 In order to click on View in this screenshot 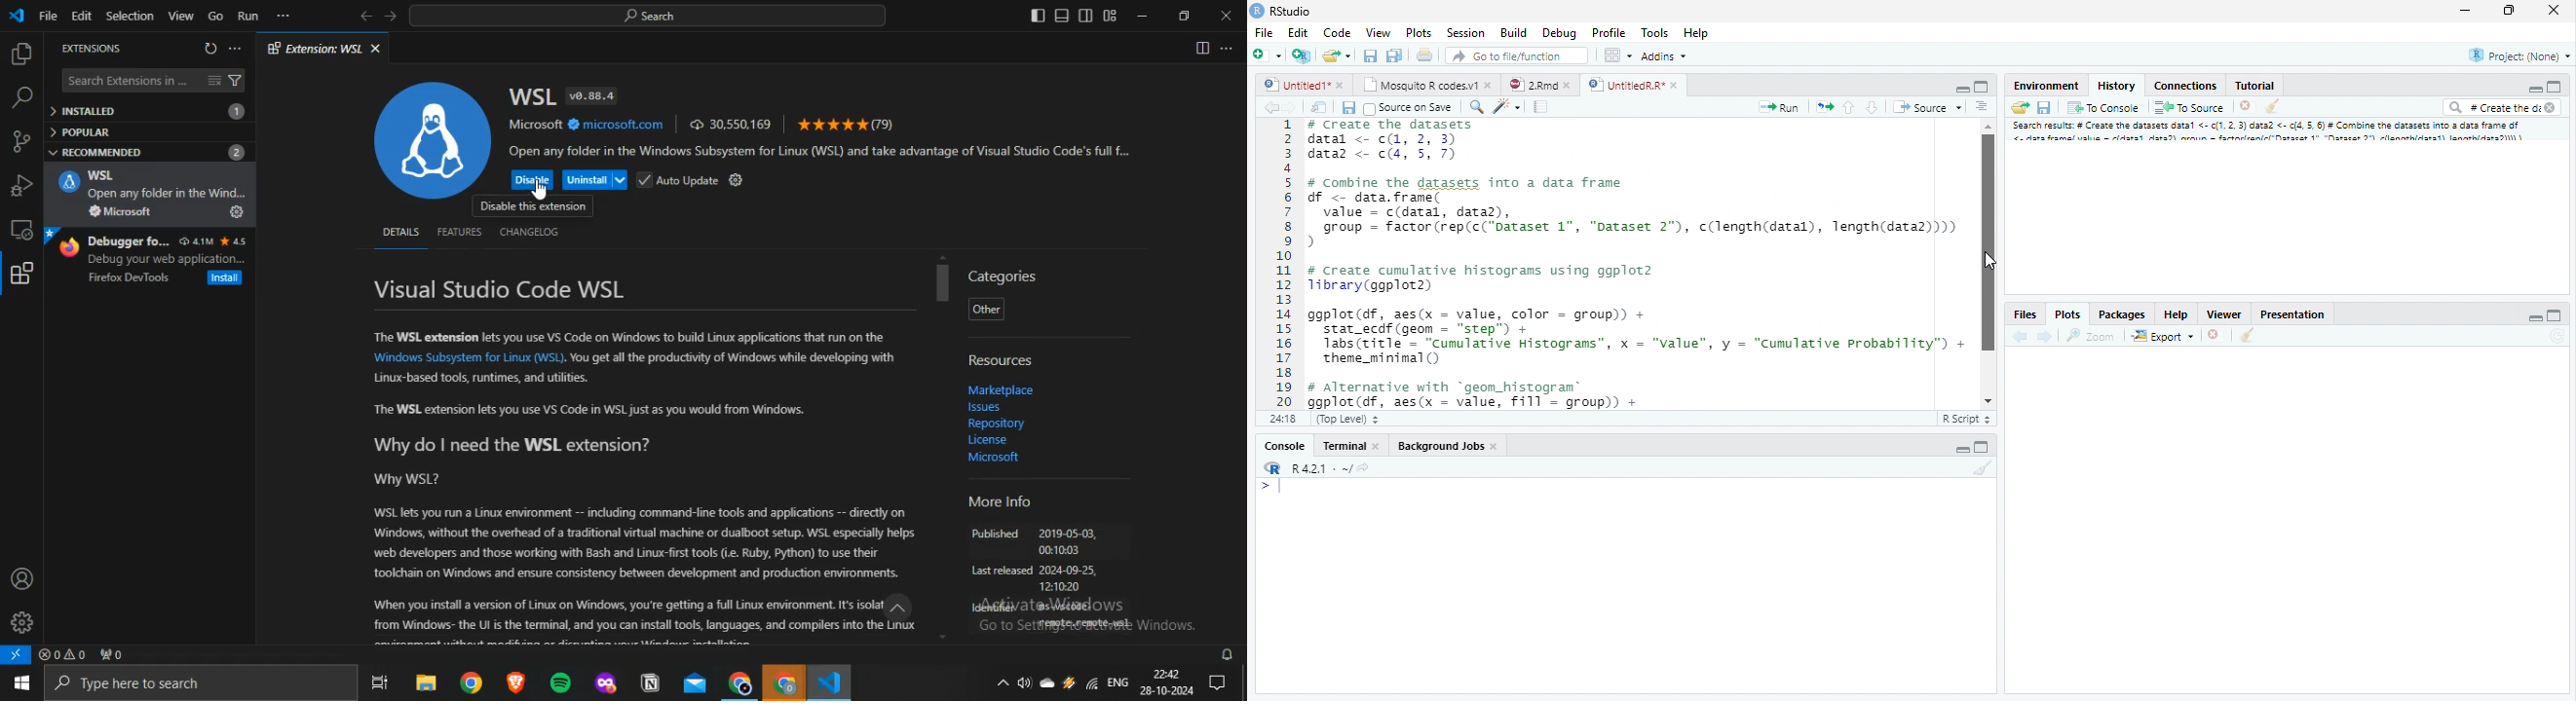, I will do `click(1377, 34)`.